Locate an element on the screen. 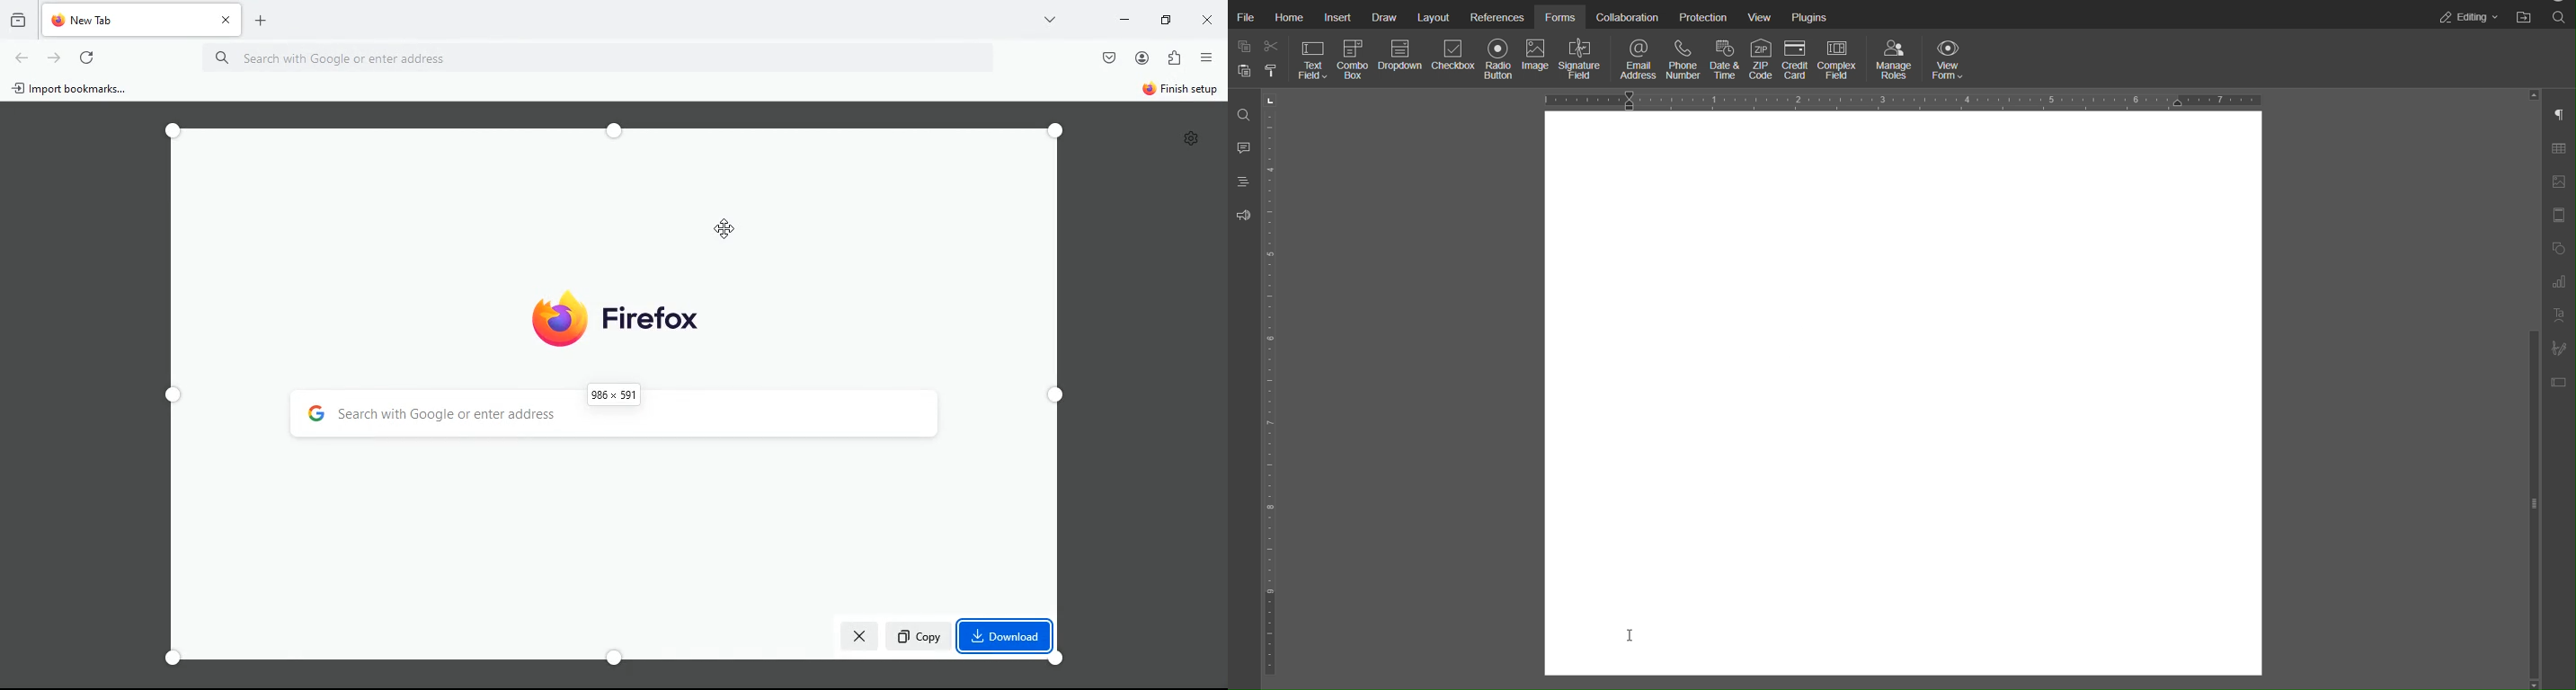 The height and width of the screenshot is (700, 2576). Search bar is located at coordinates (612, 59).